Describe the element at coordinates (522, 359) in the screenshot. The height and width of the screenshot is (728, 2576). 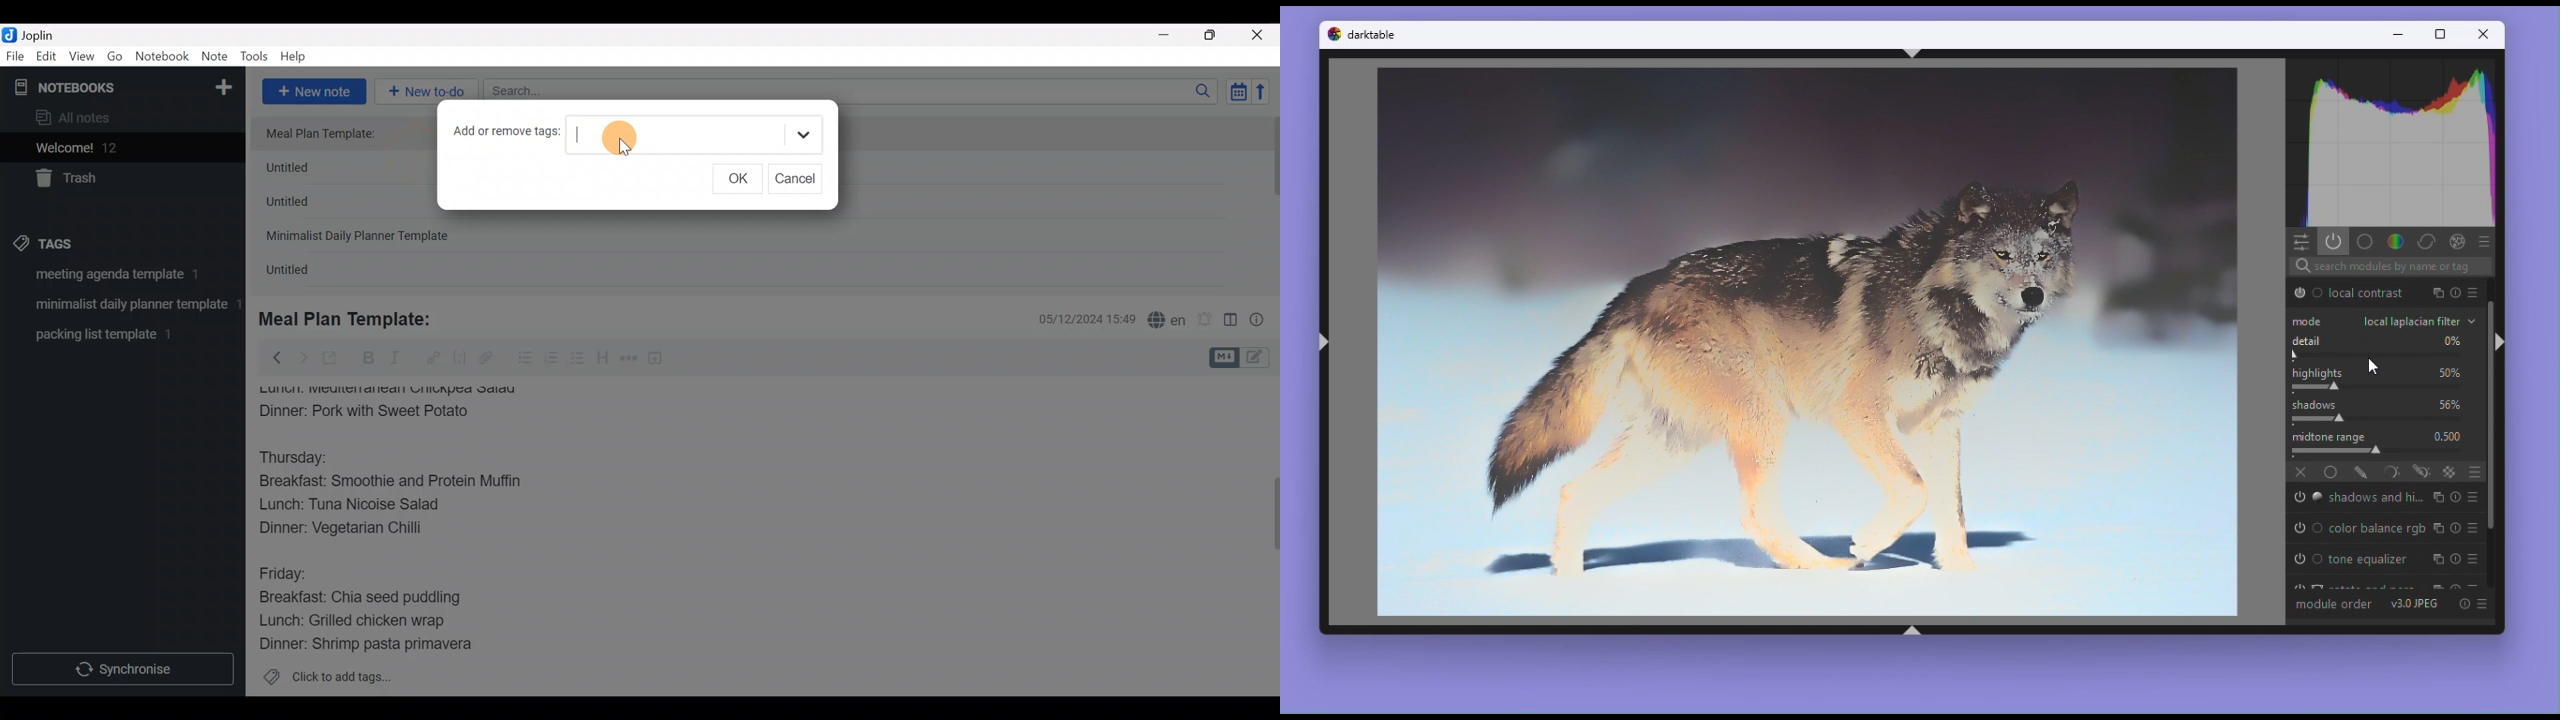
I see `Bulleted list` at that location.